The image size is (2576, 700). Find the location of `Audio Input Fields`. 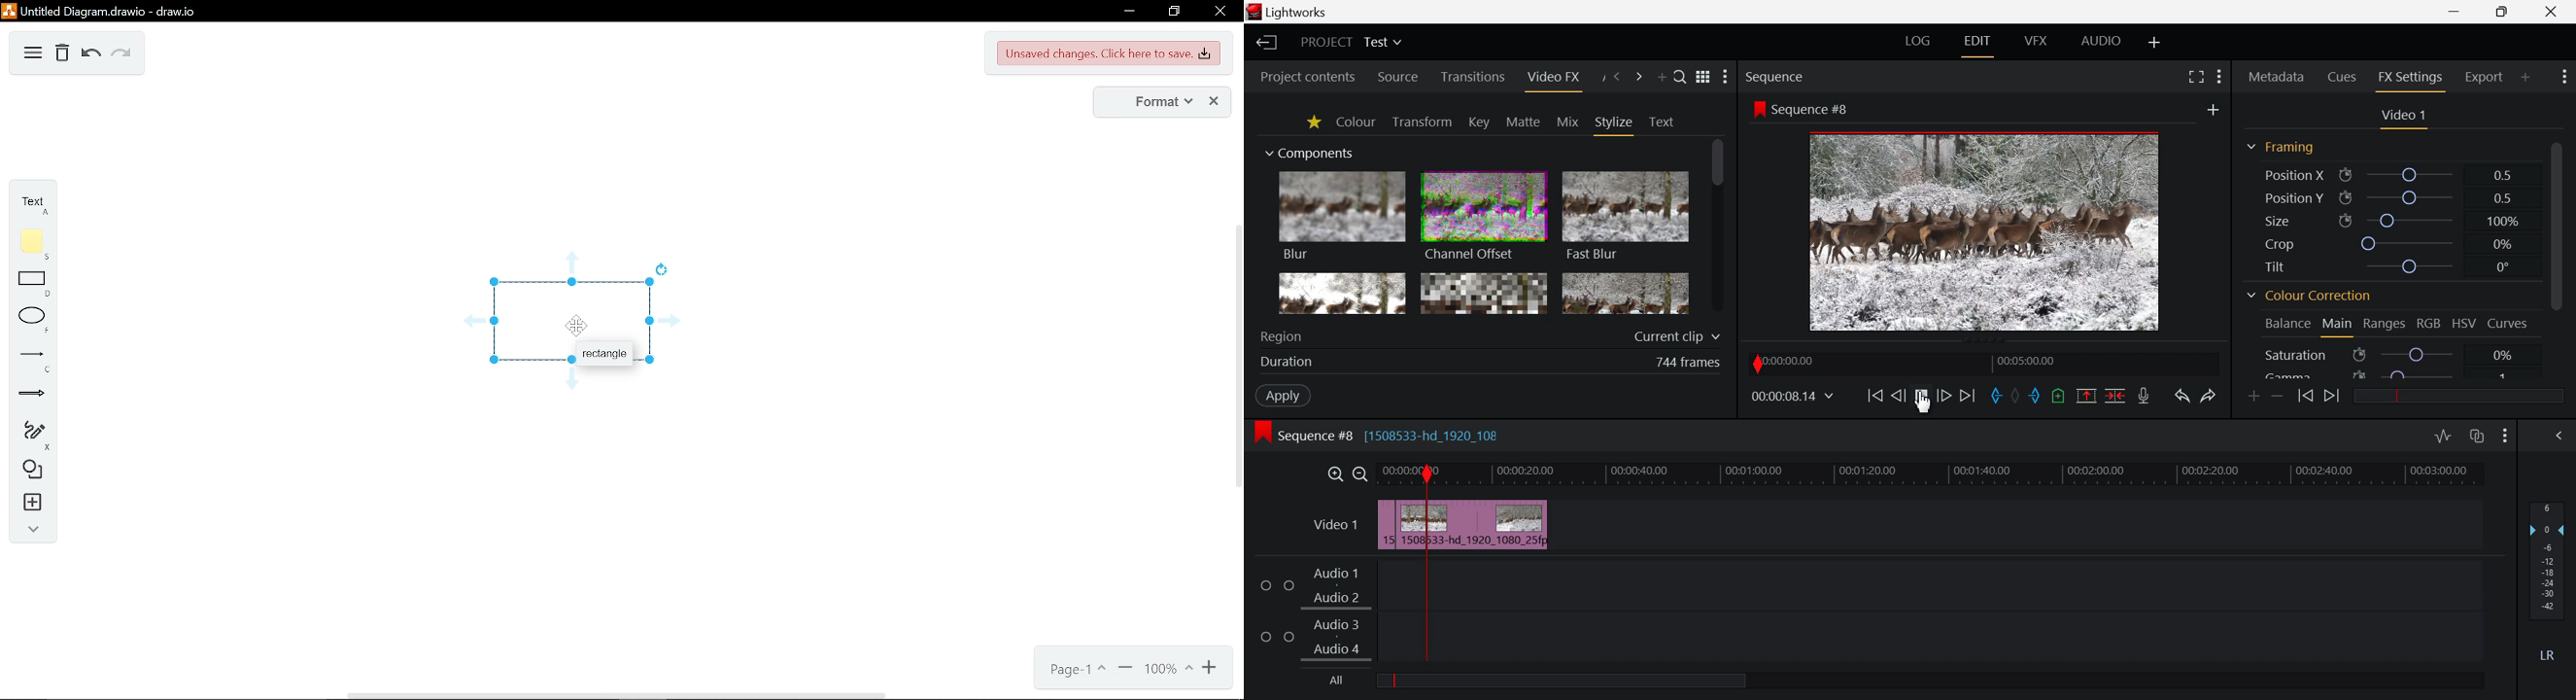

Audio Input Fields is located at coordinates (1864, 612).